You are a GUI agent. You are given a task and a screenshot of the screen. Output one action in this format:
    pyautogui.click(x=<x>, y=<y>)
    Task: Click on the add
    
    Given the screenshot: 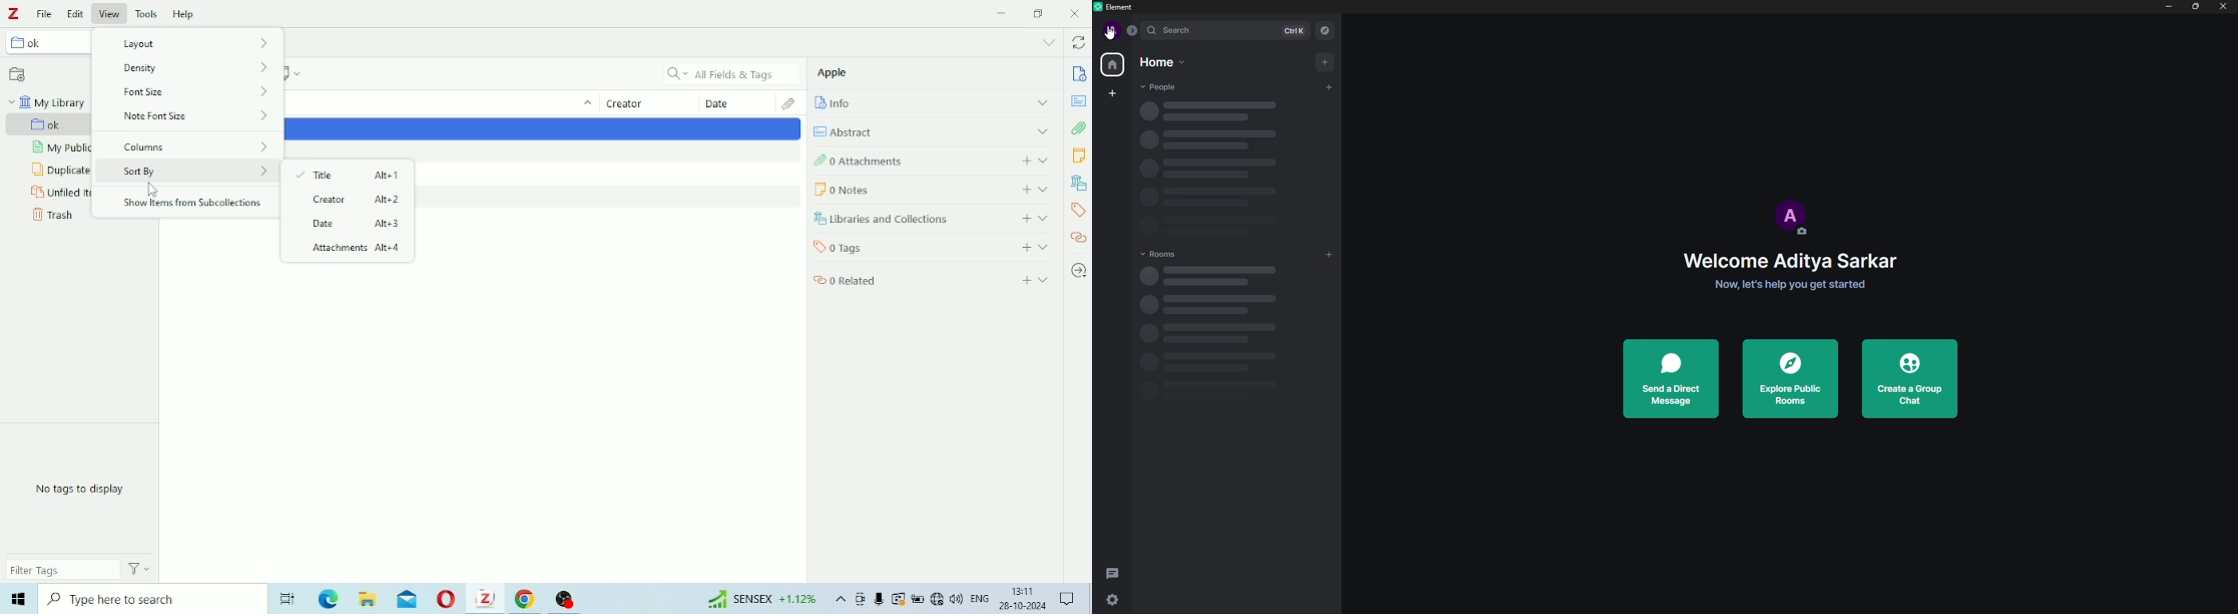 What is the action you would take?
    pyautogui.click(x=1024, y=161)
    